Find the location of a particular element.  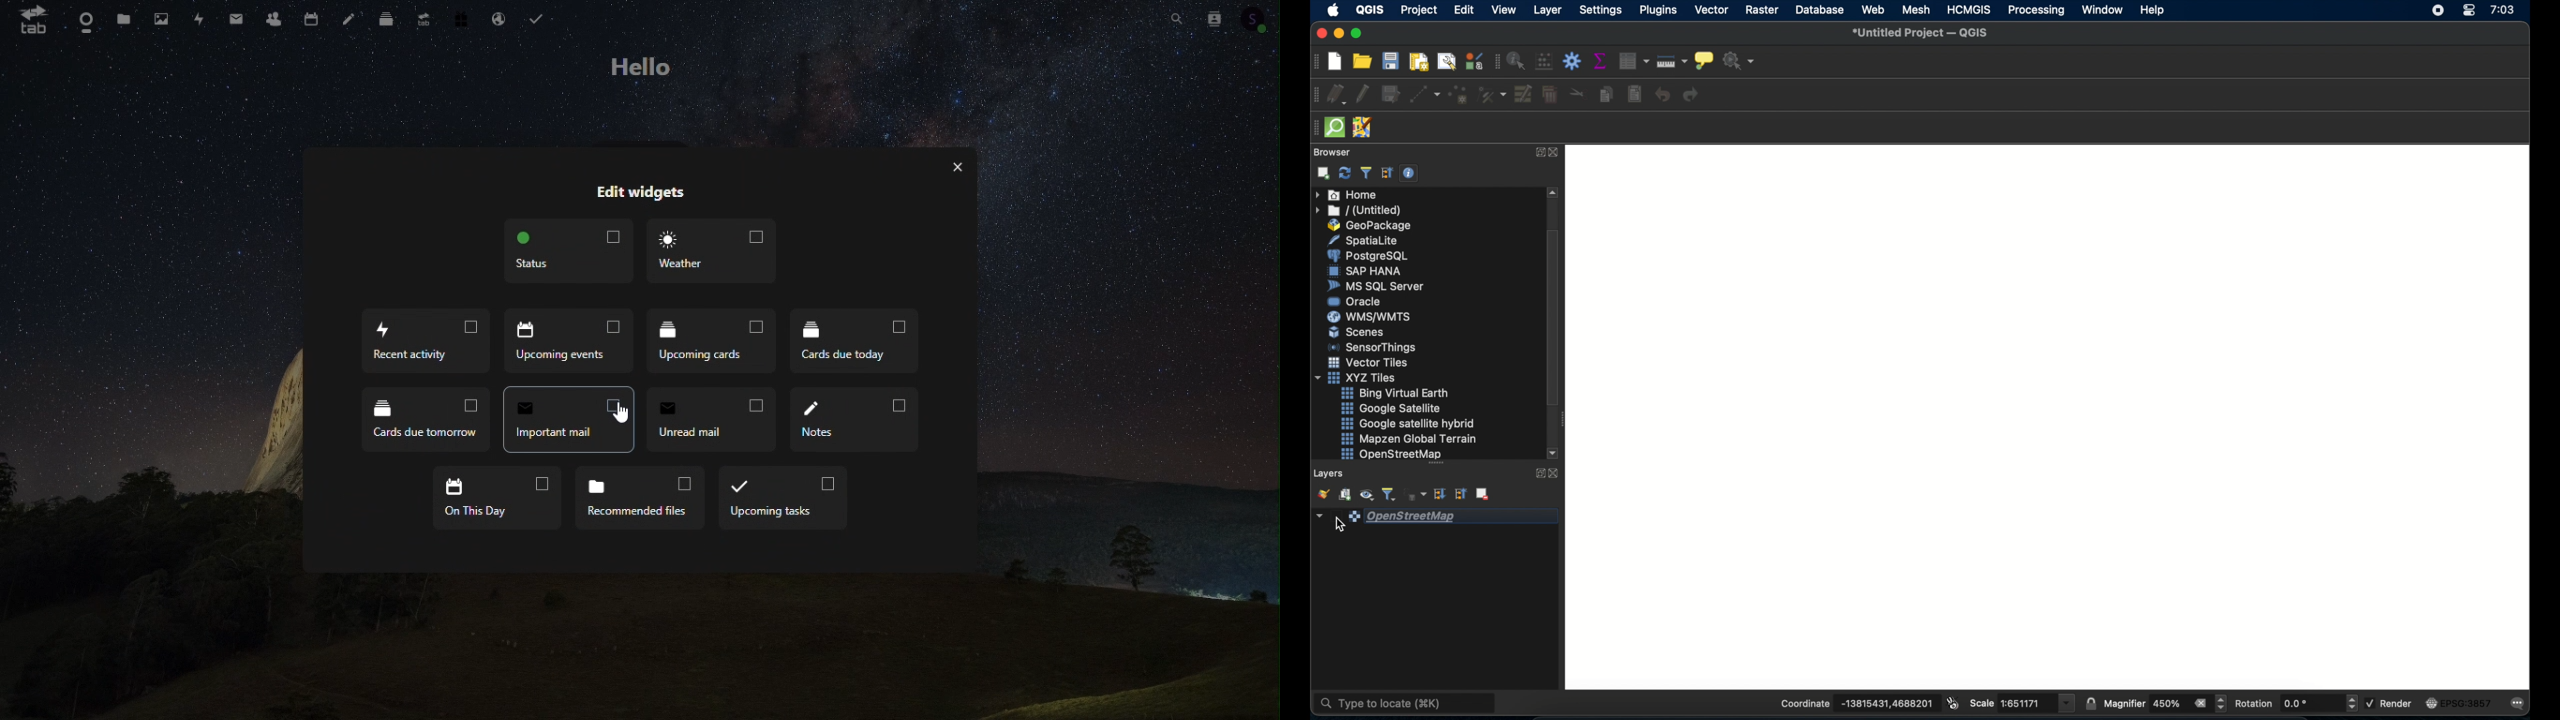

show map tips is located at coordinates (1704, 62).